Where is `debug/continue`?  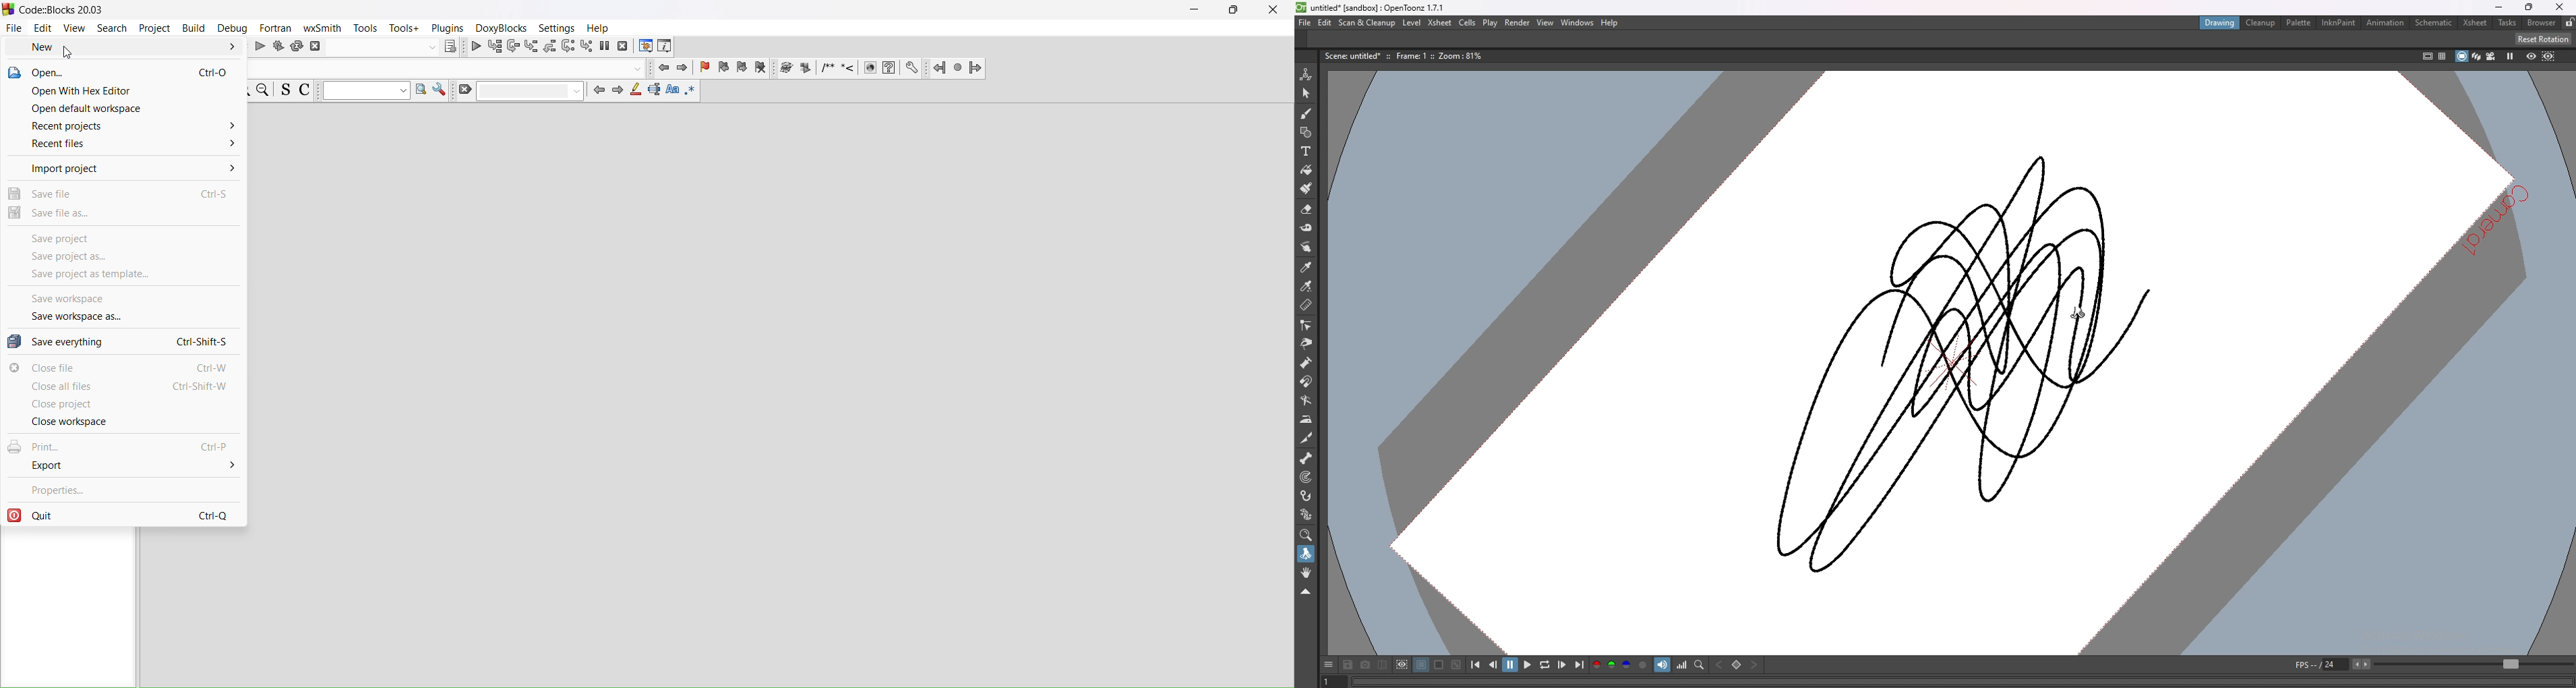
debug/continue is located at coordinates (475, 46).